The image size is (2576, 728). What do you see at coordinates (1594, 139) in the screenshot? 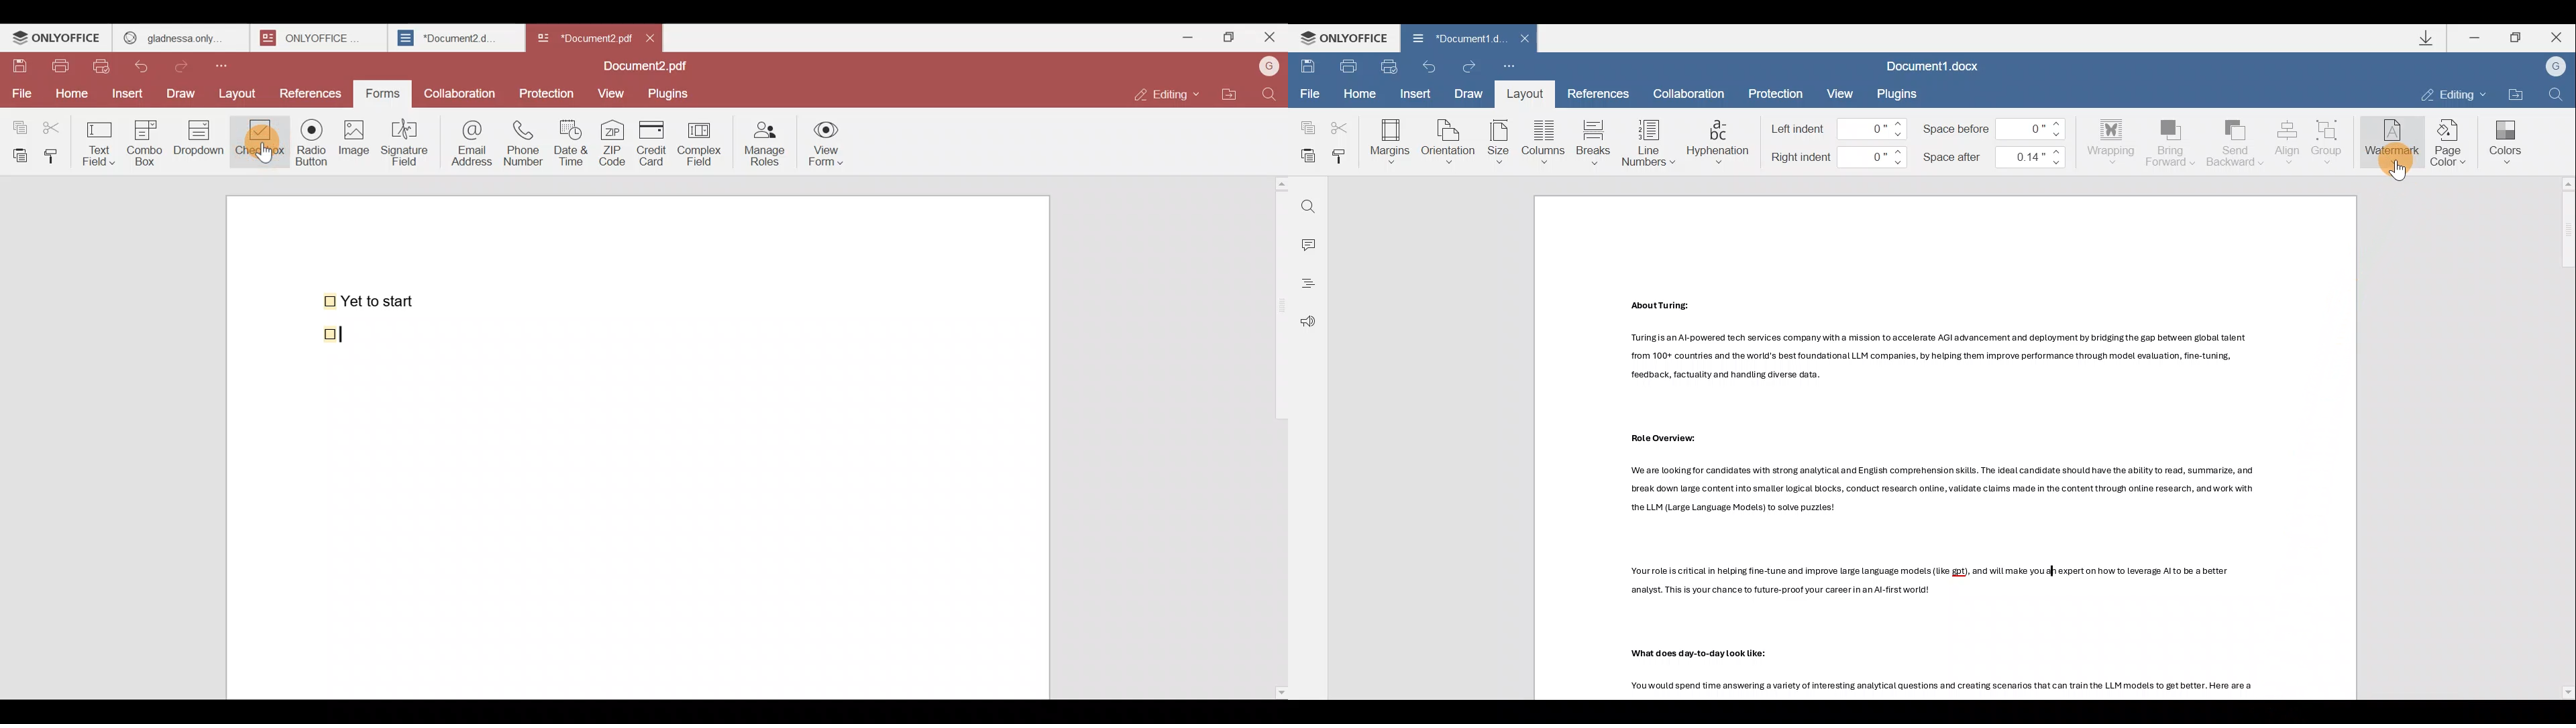
I see `Breaks` at bounding box center [1594, 139].